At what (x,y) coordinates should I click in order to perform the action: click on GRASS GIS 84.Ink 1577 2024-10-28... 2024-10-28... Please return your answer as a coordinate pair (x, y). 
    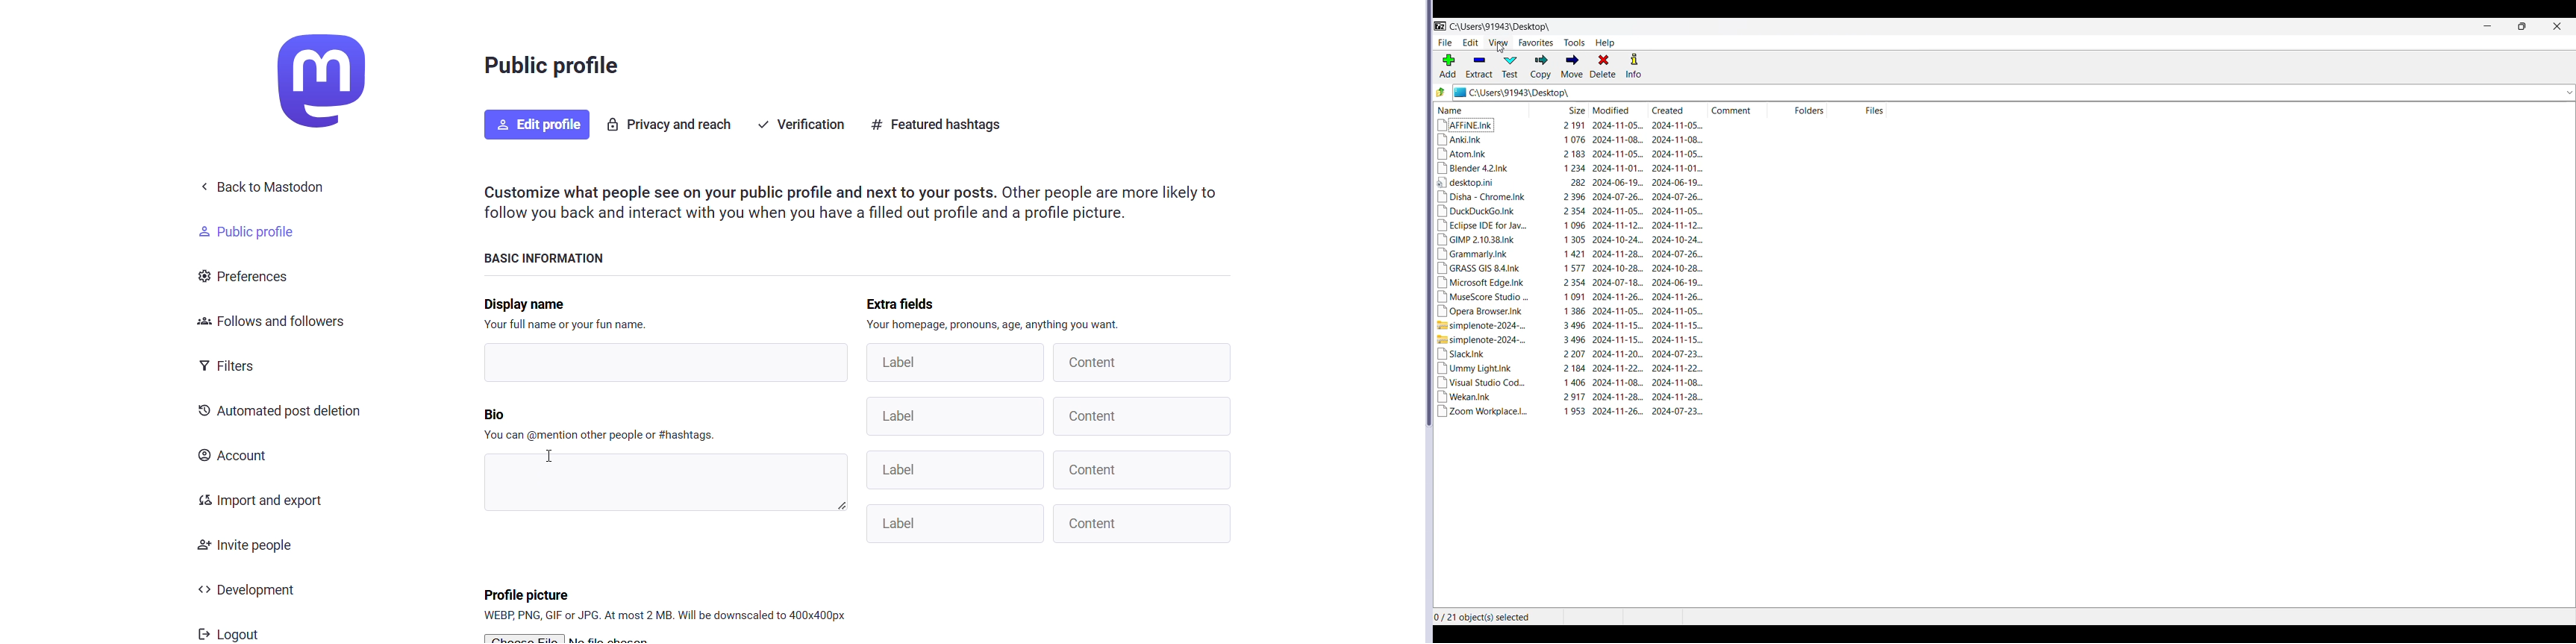
    Looking at the image, I should click on (1570, 269).